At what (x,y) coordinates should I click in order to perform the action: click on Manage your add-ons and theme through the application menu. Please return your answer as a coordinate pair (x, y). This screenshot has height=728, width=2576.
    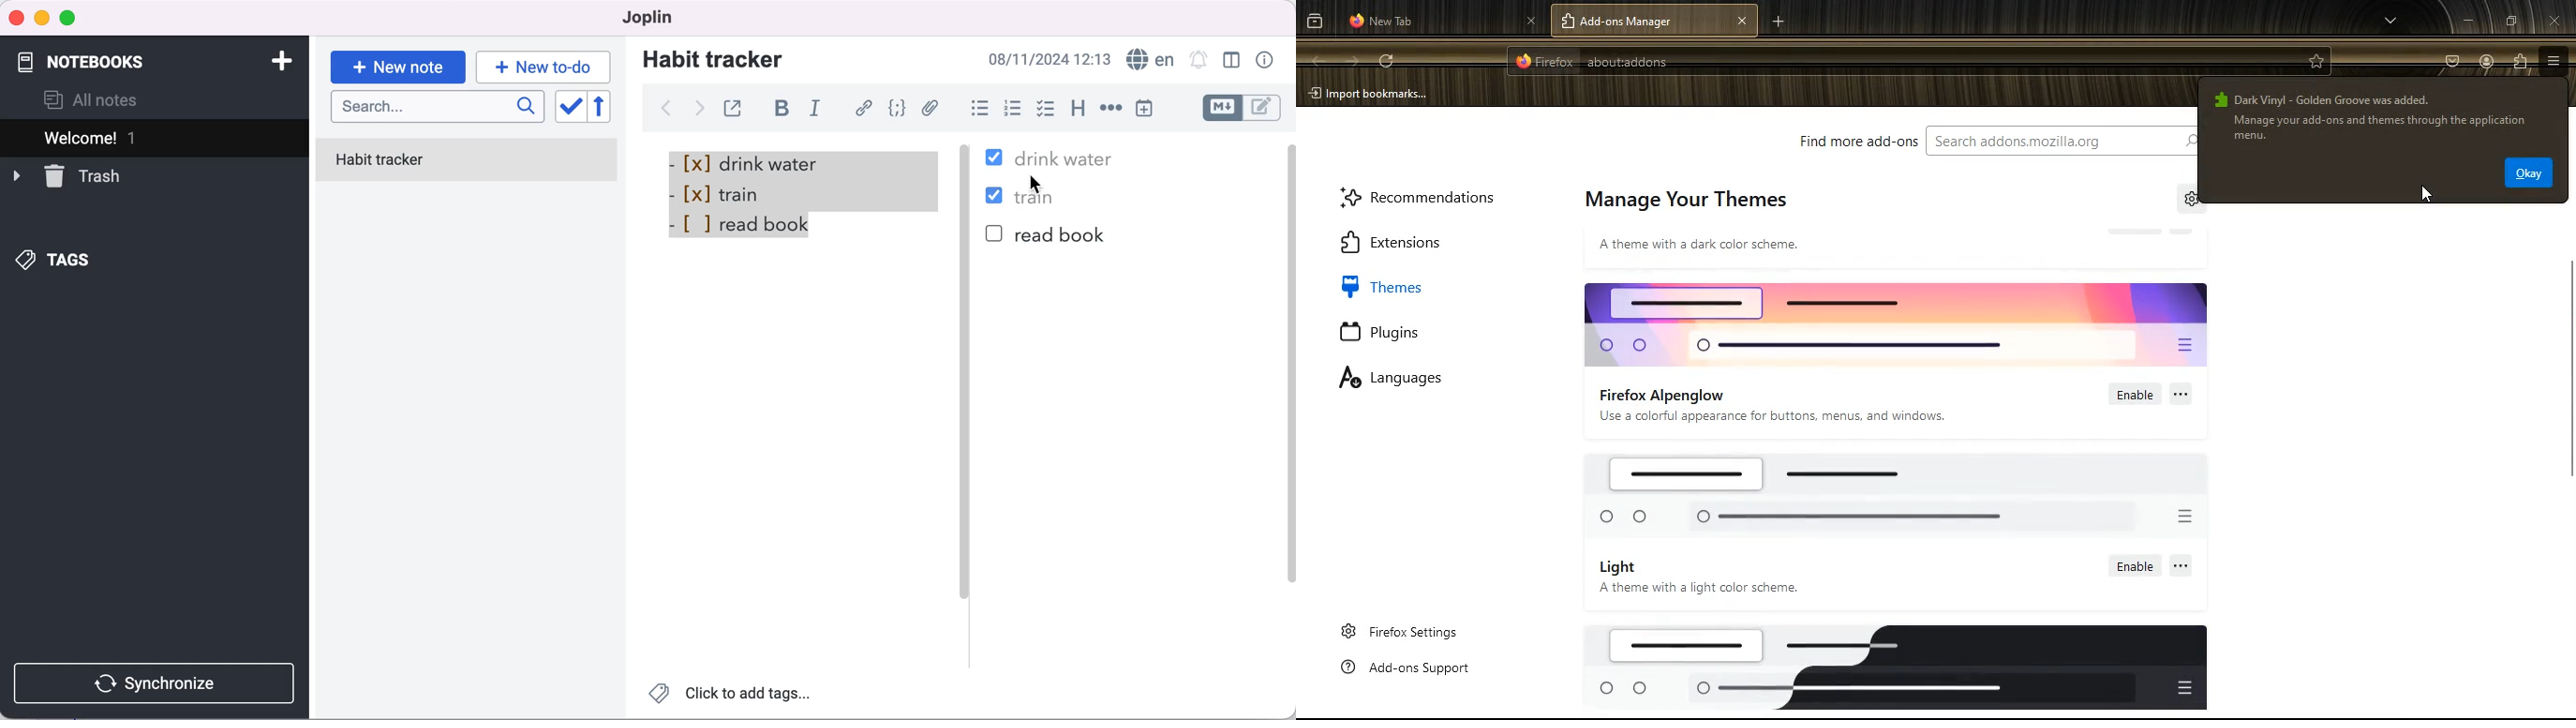
    Looking at the image, I should click on (2385, 128).